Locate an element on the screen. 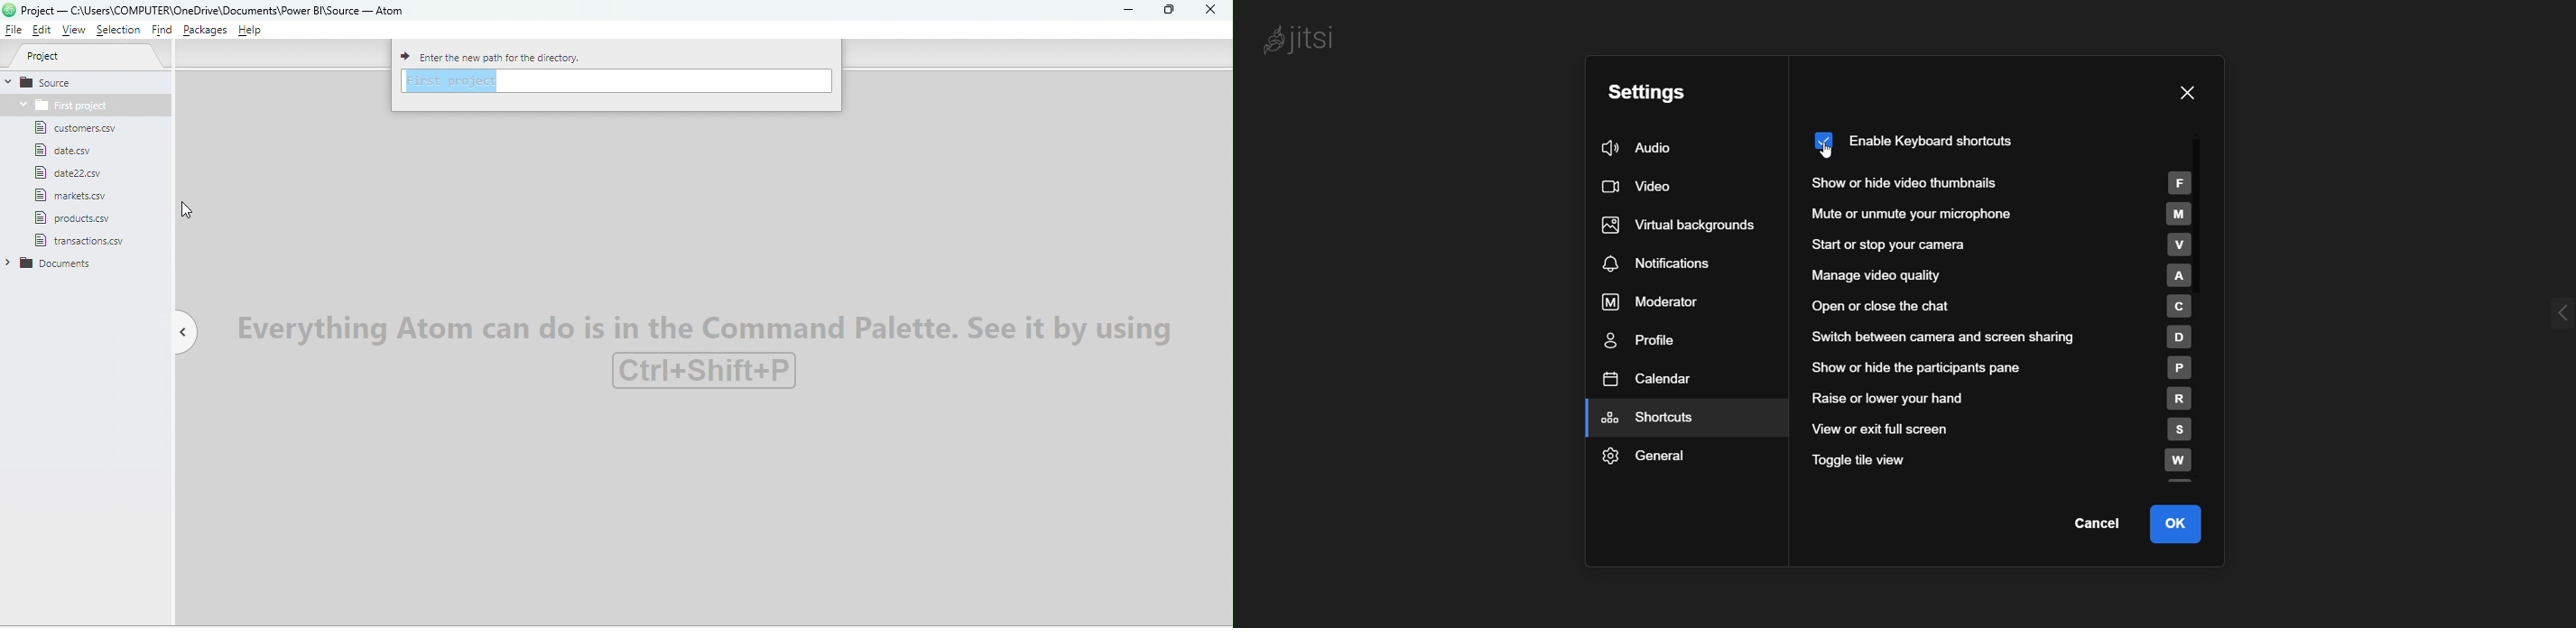  ok is located at coordinates (2186, 524).